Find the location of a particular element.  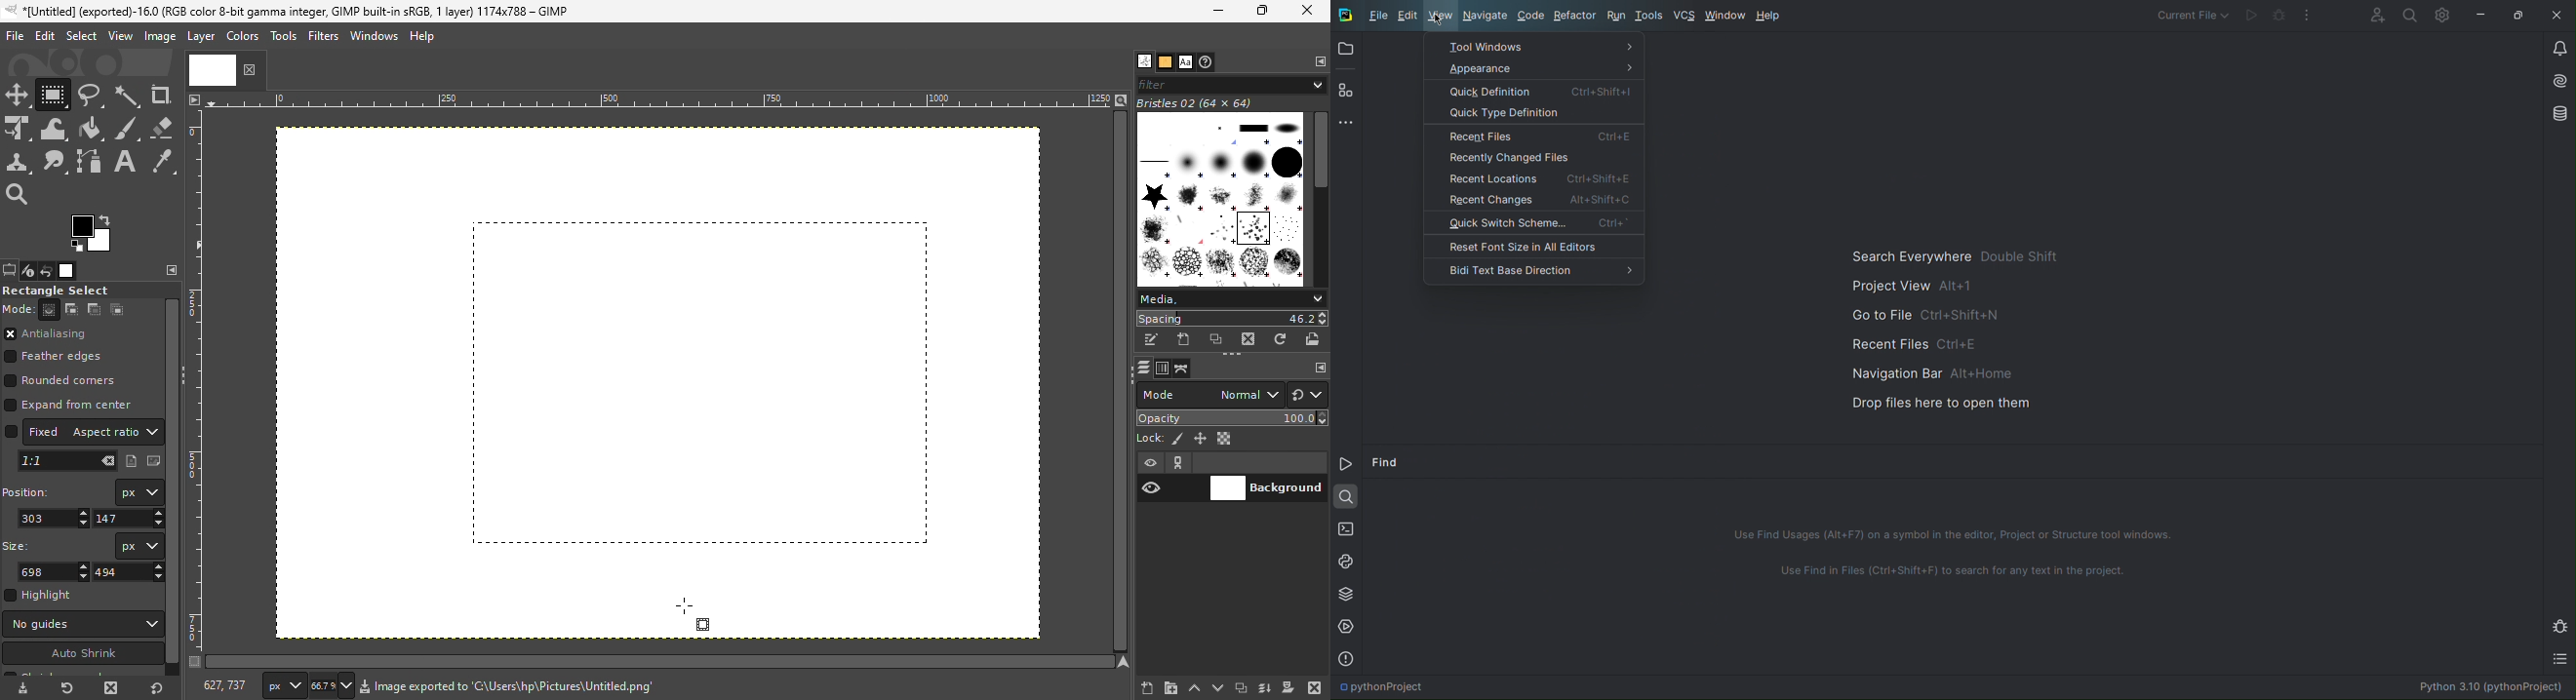

Find is located at coordinates (1386, 464).